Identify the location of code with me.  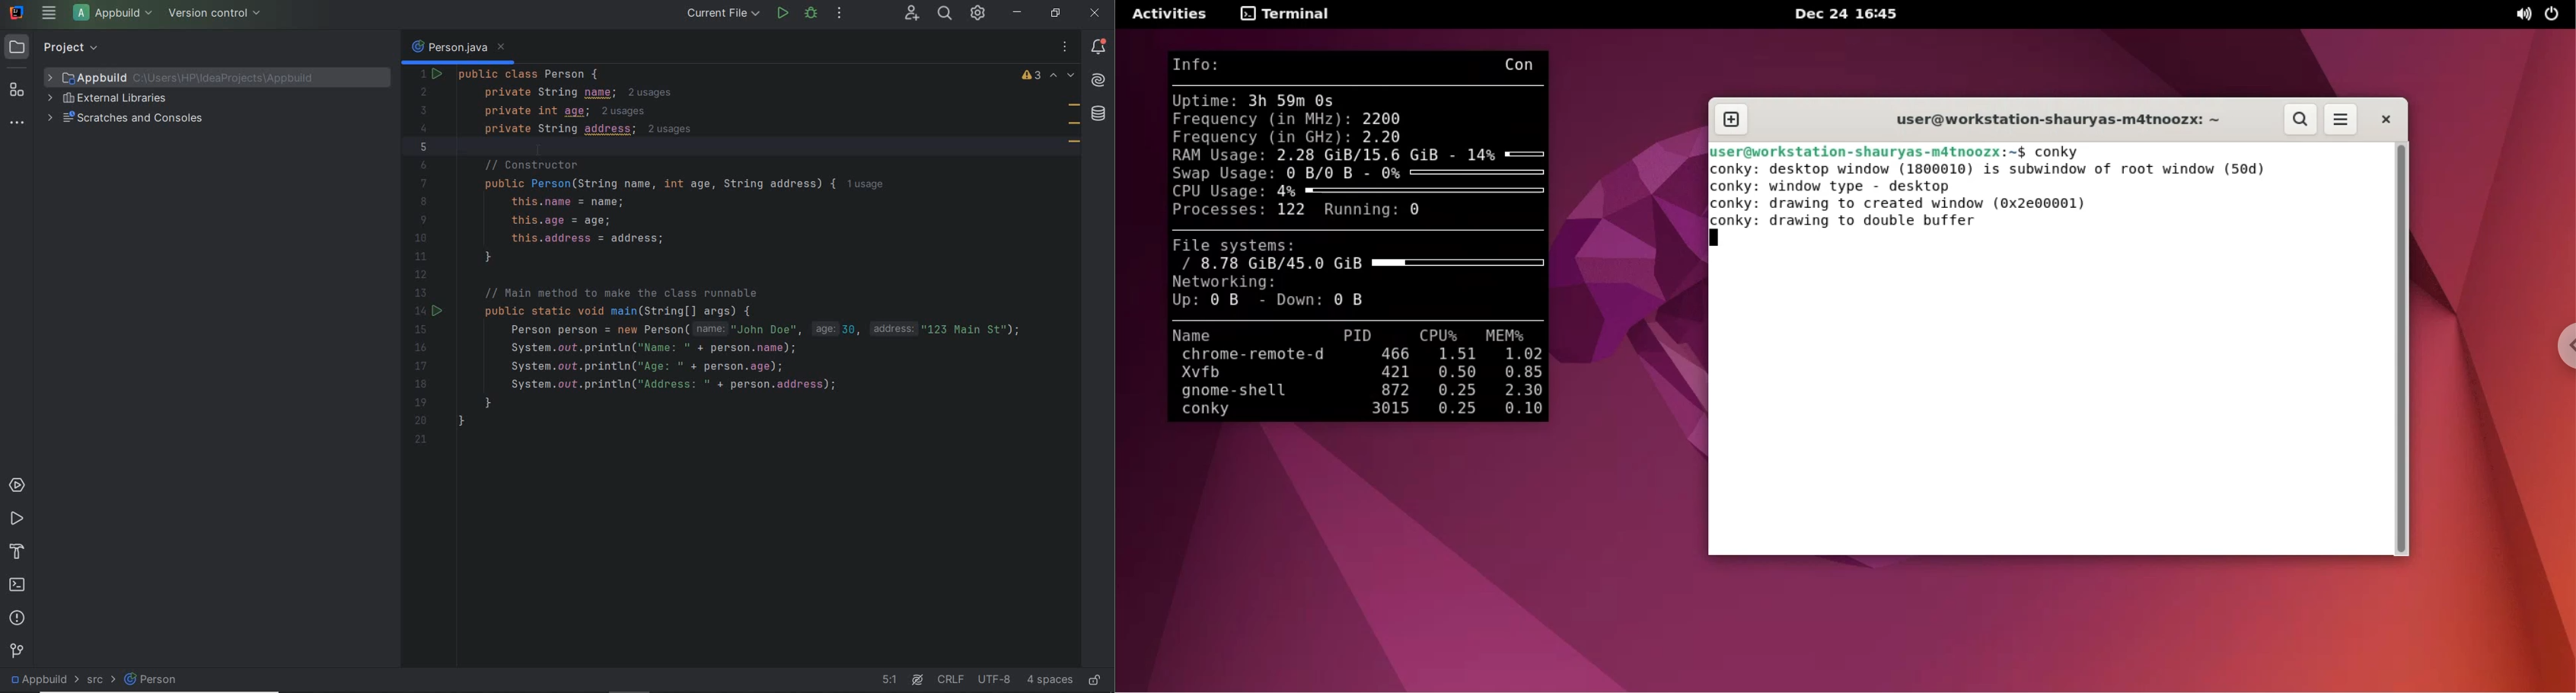
(910, 14).